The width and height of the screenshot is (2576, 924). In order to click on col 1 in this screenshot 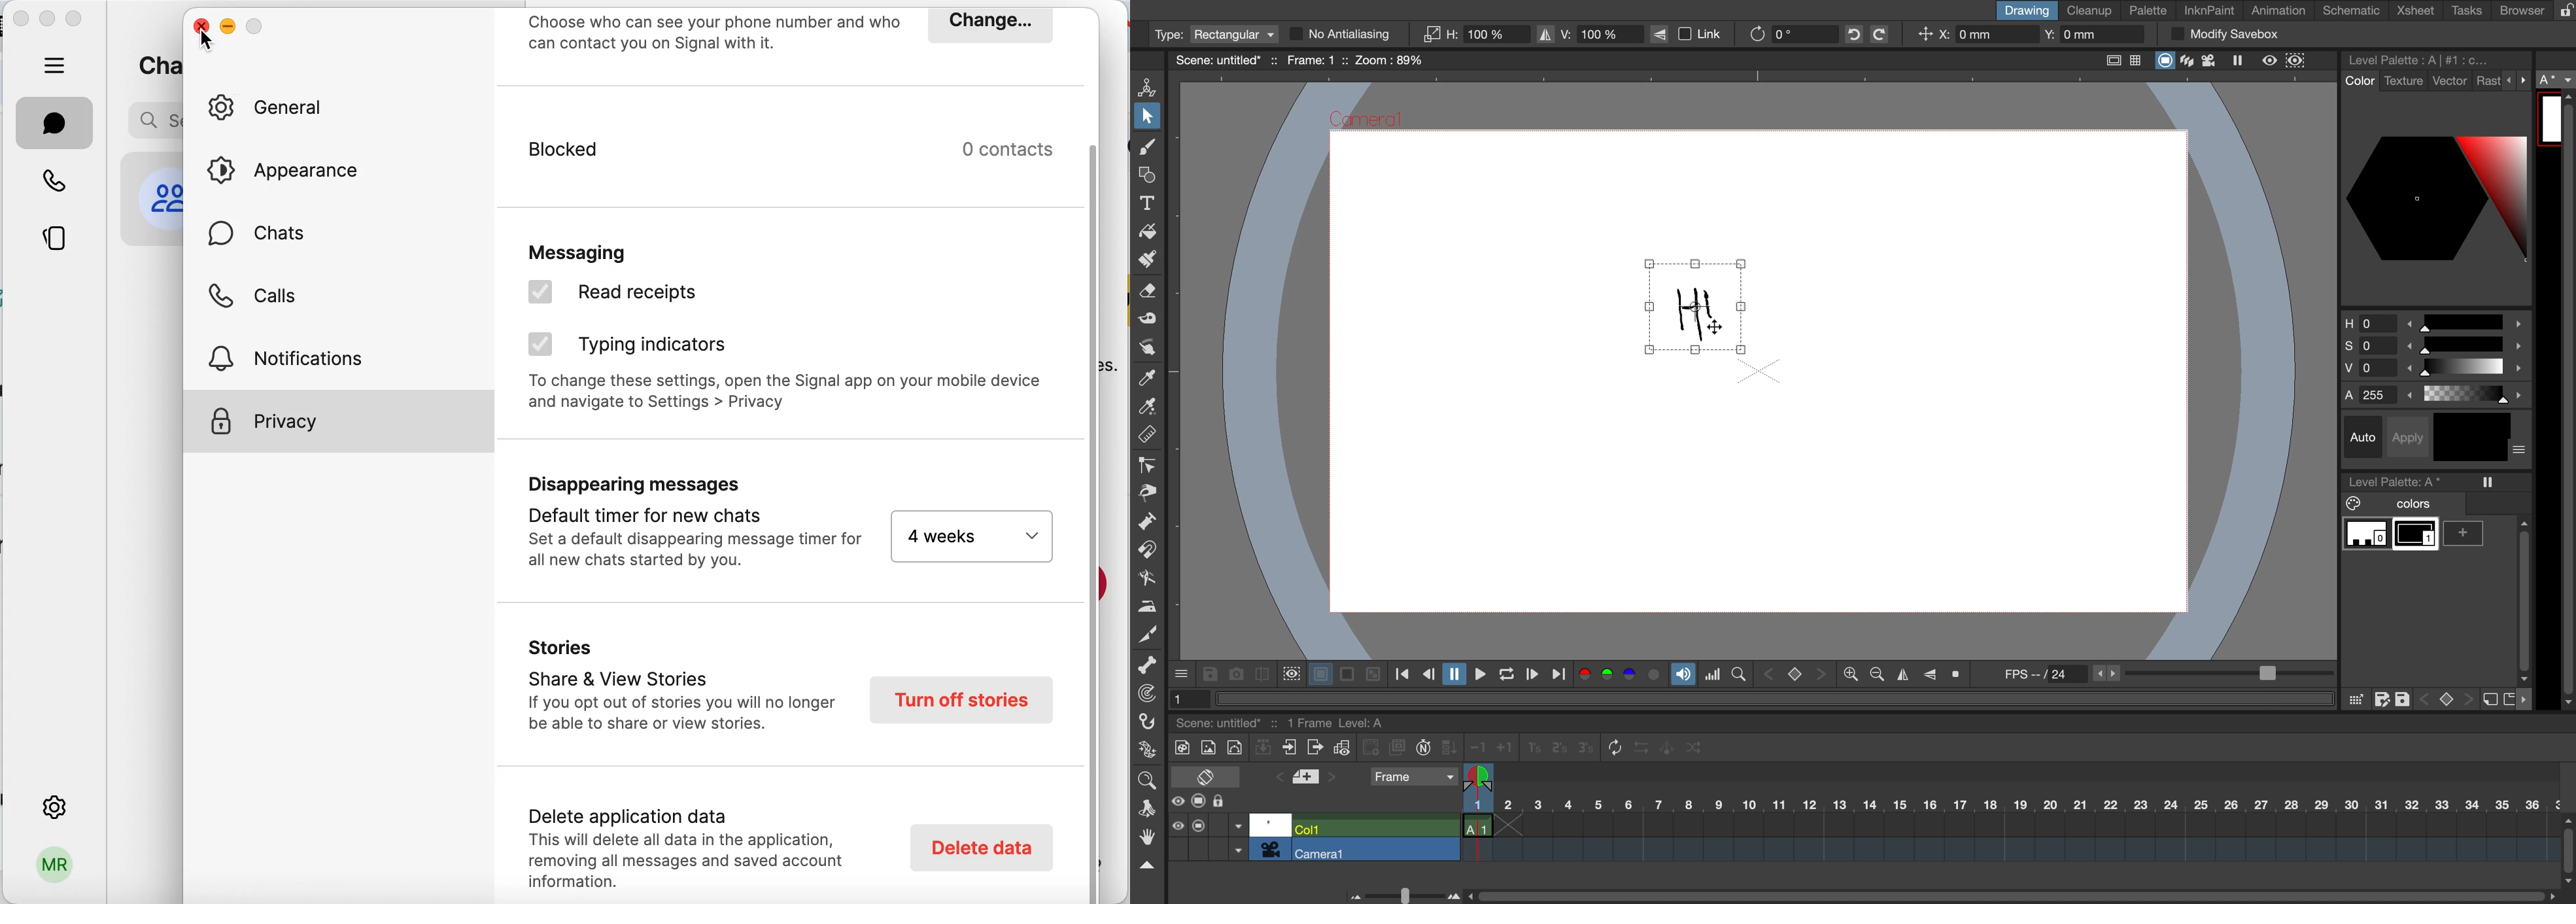, I will do `click(1374, 827)`.